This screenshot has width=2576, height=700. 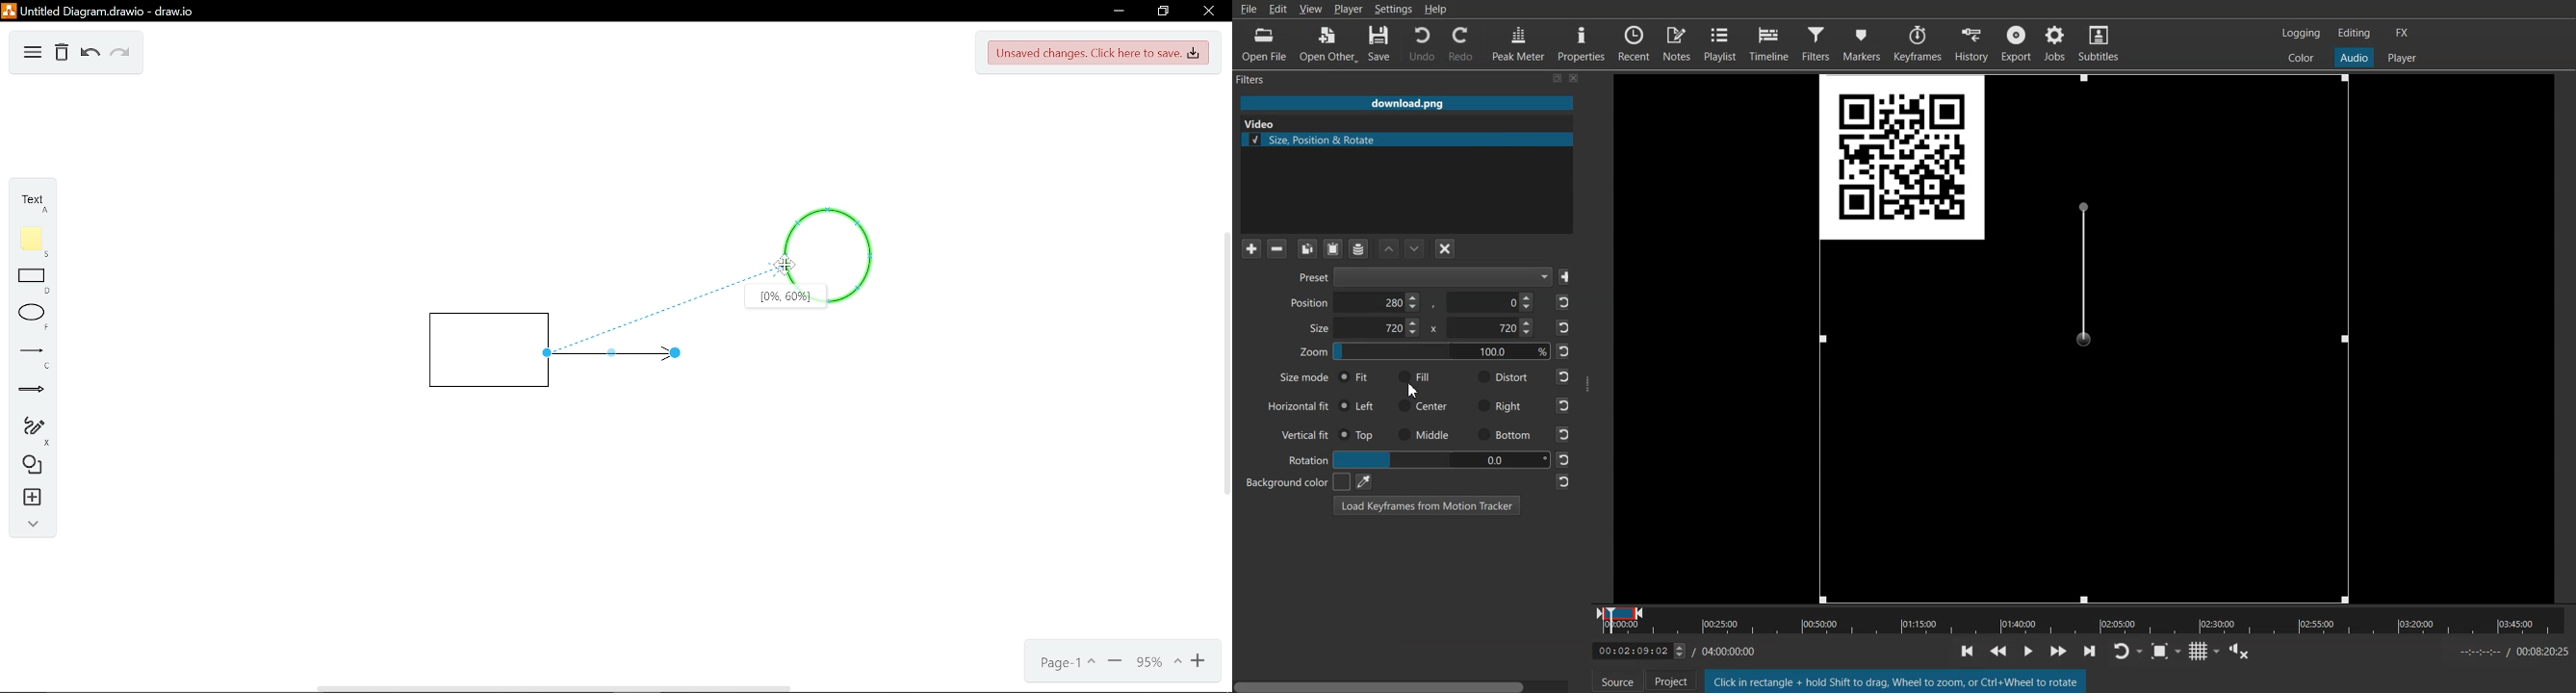 I want to click on Line, so click(x=29, y=353).